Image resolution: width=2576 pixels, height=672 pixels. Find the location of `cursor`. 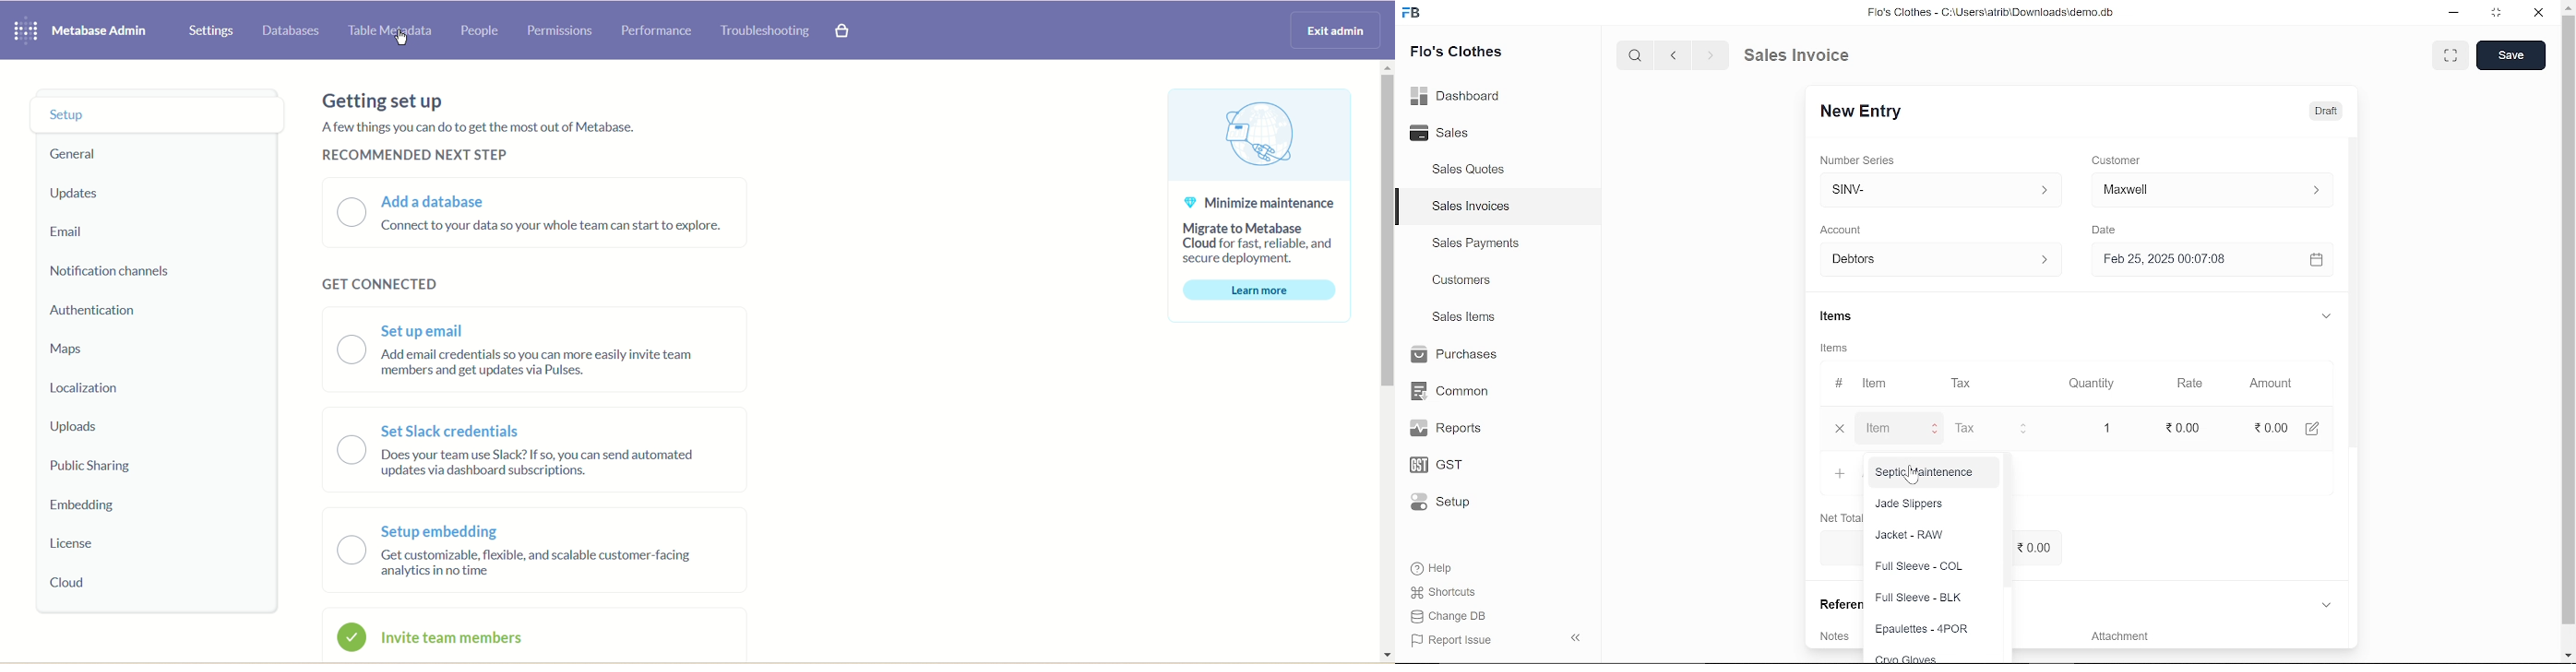

cursor is located at coordinates (1912, 476).